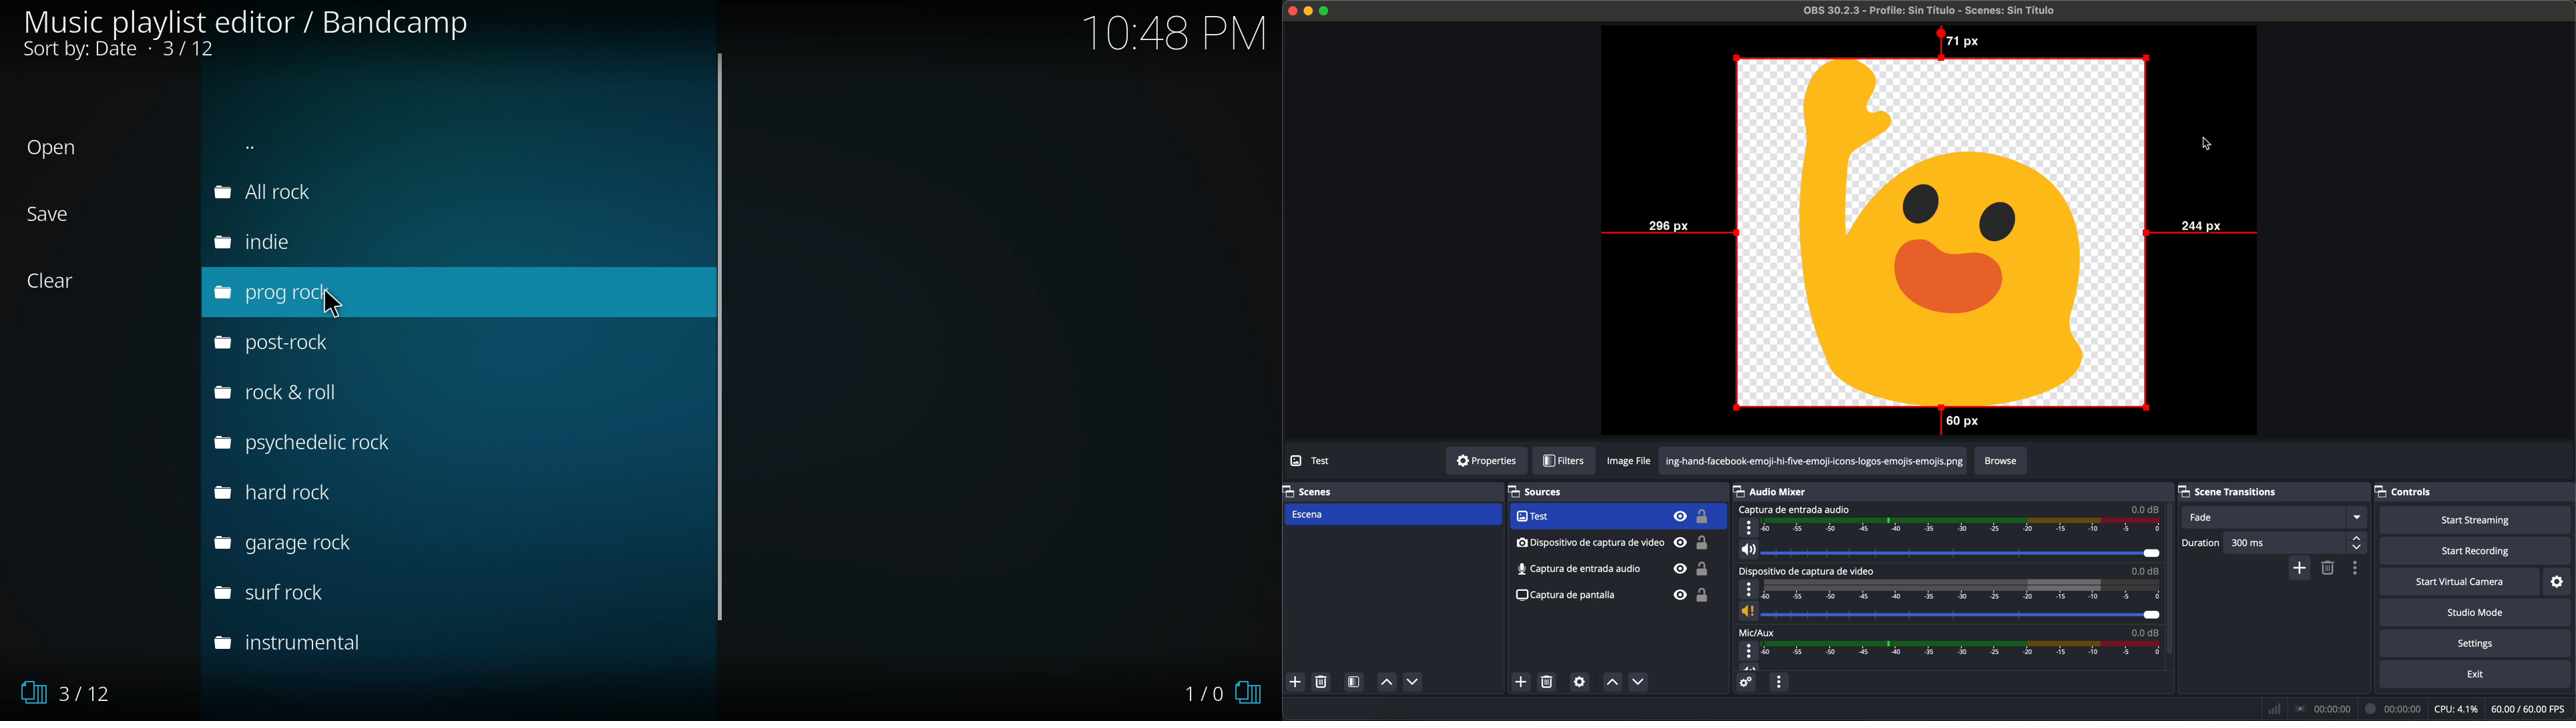  What do you see at coordinates (1613, 543) in the screenshot?
I see `audio input capture` at bounding box center [1613, 543].